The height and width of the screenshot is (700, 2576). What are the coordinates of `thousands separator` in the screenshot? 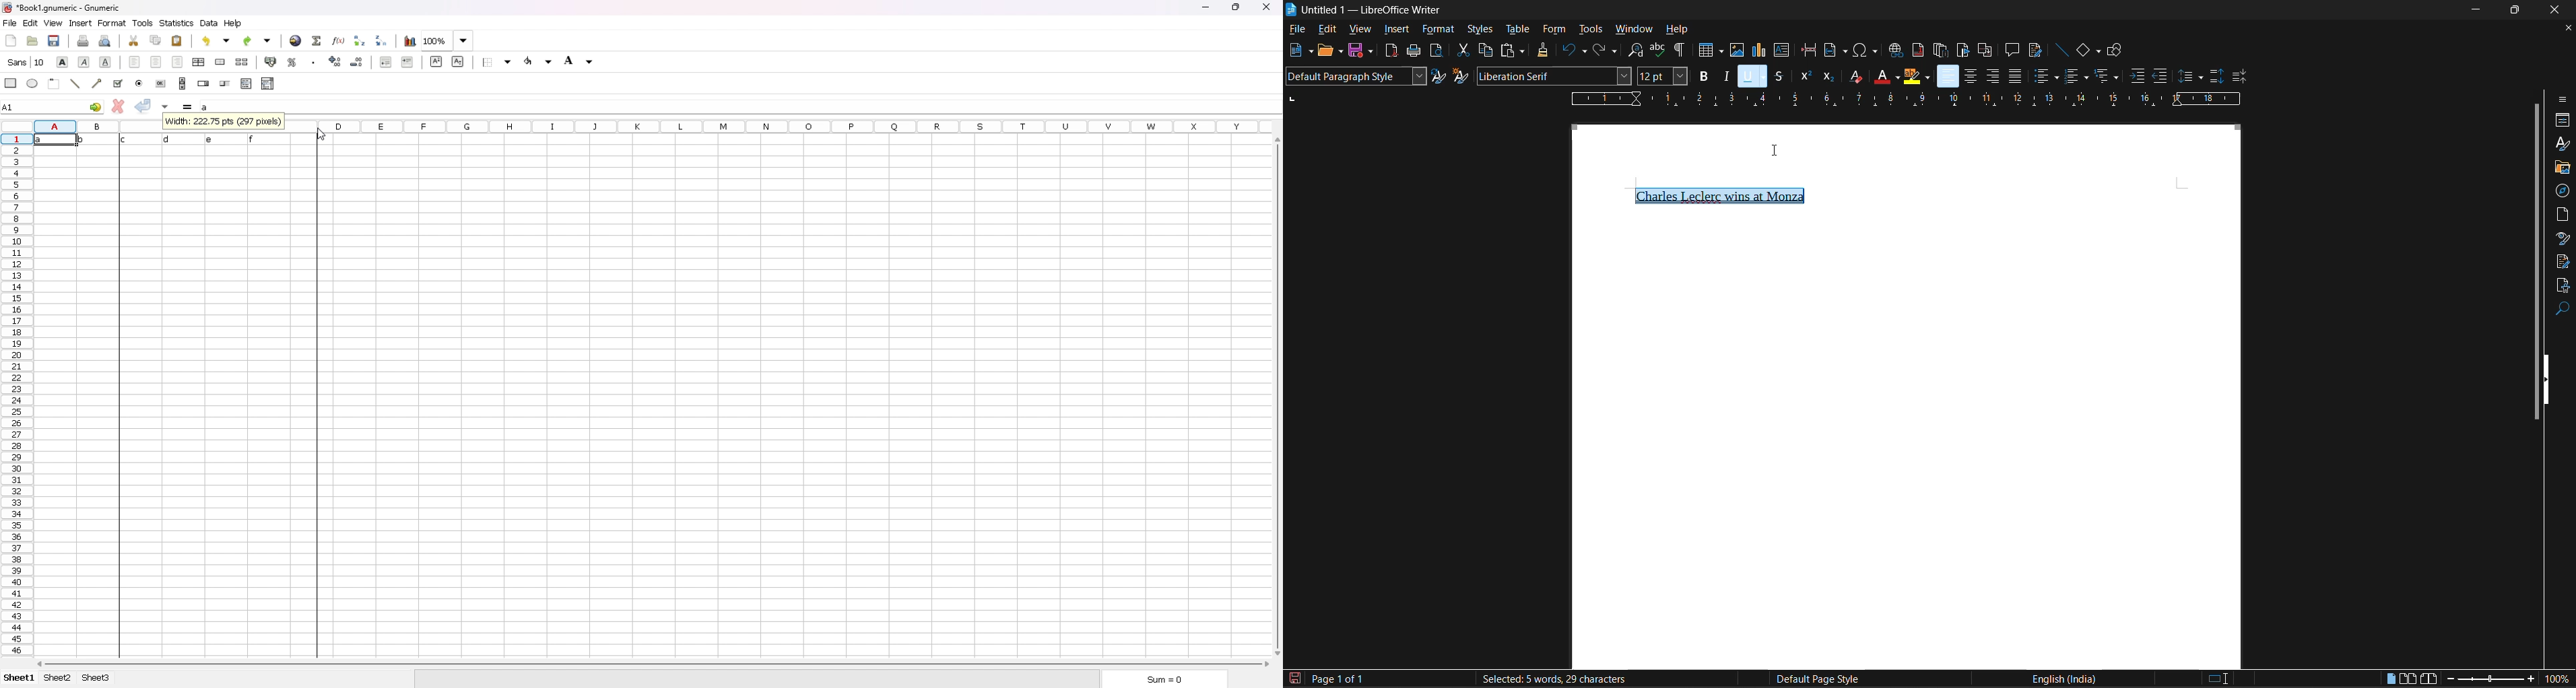 It's located at (315, 61).